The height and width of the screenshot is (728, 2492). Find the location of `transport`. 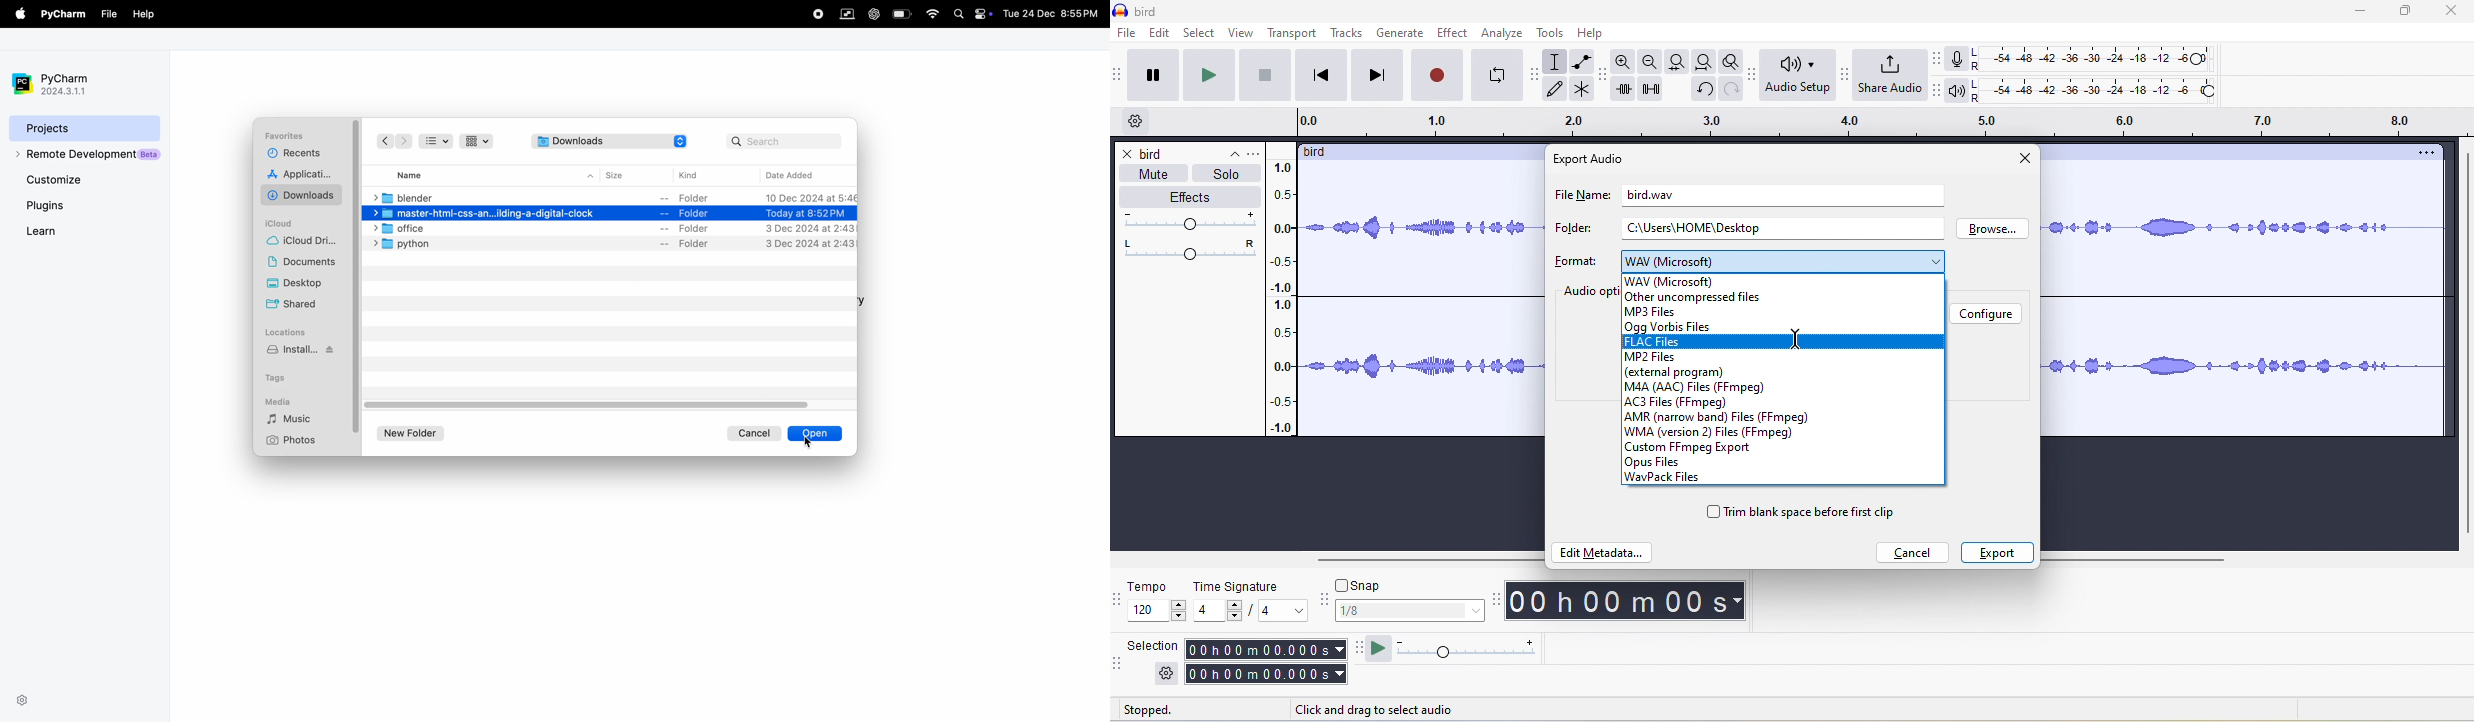

transport is located at coordinates (1293, 33).